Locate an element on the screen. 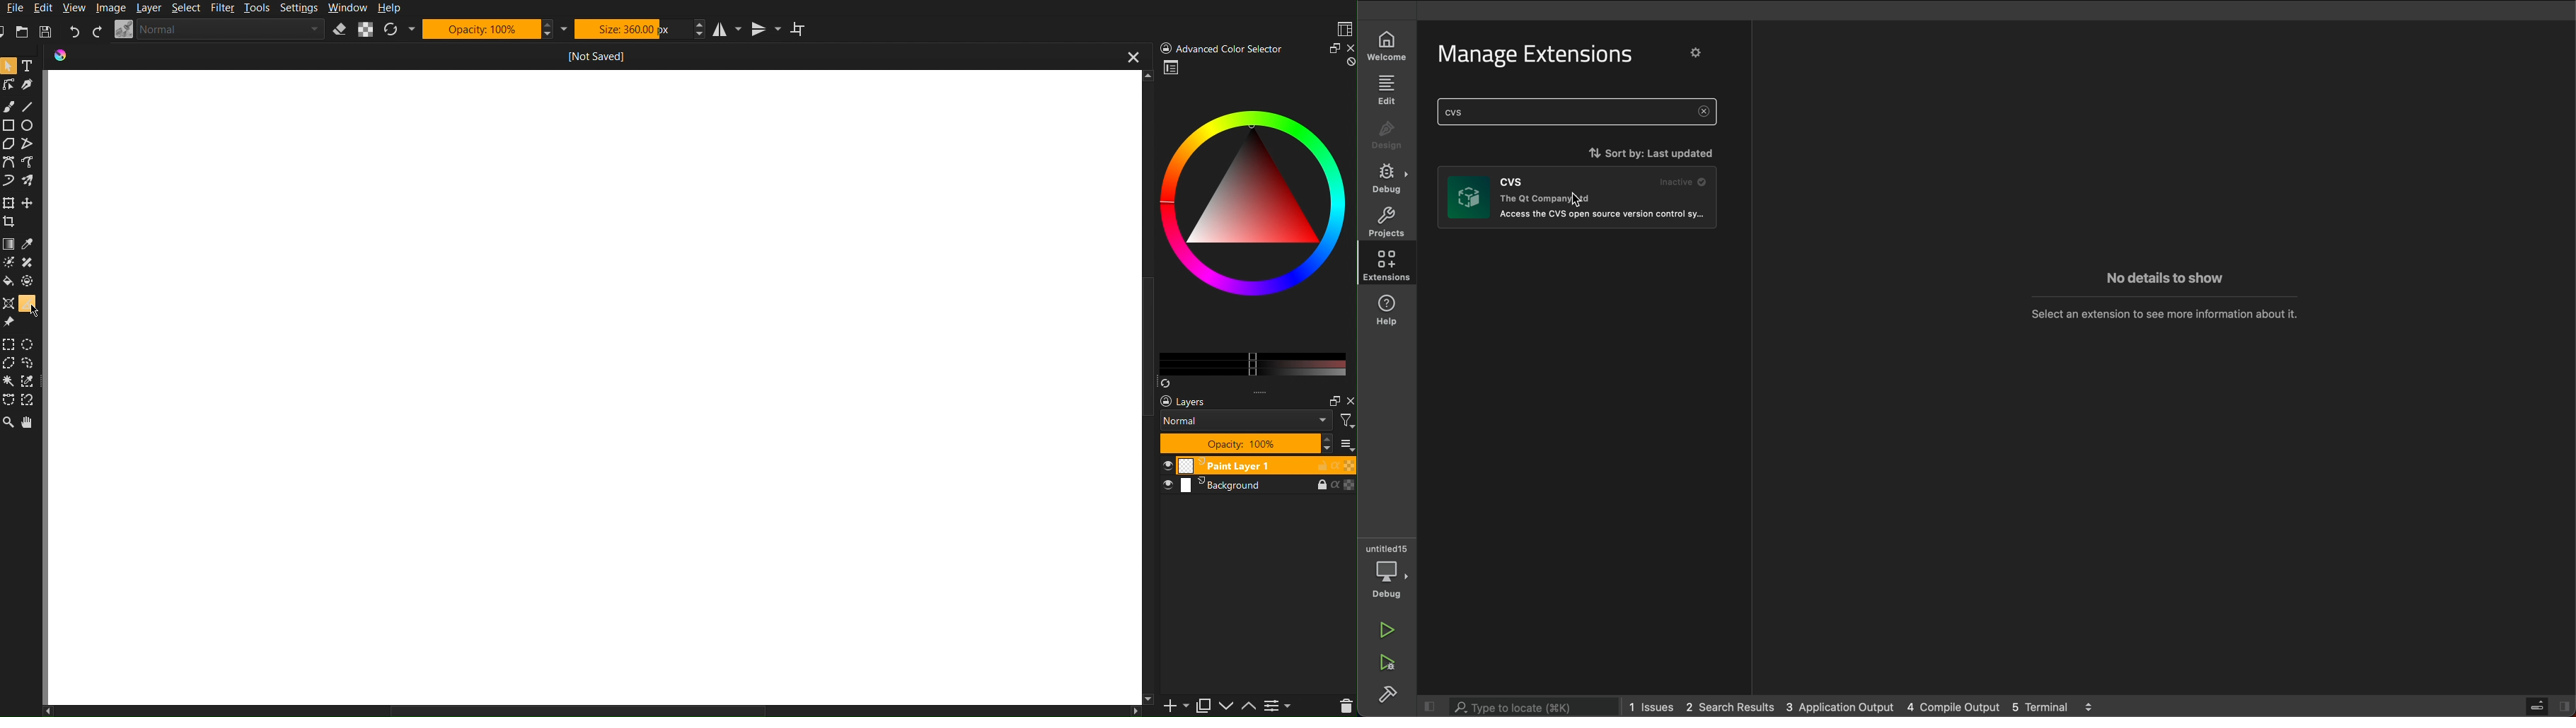 The width and height of the screenshot is (2576, 728). Straight Line is located at coordinates (31, 145).